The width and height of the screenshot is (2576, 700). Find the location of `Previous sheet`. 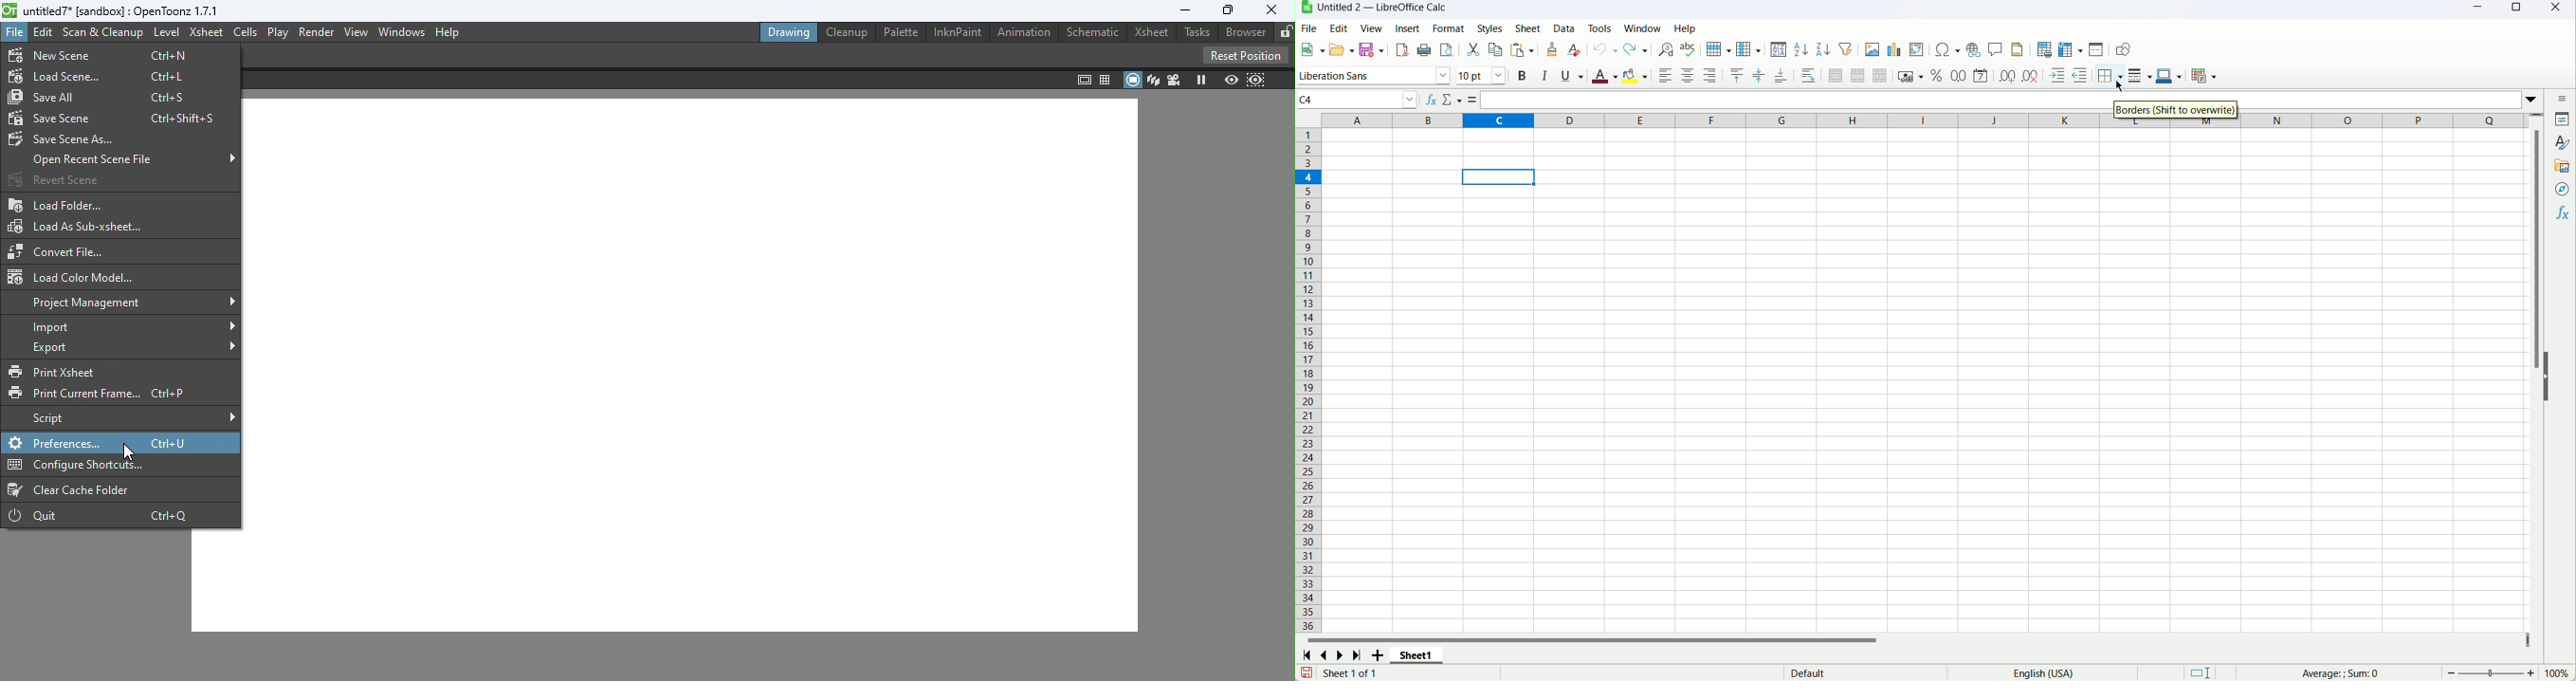

Previous sheet is located at coordinates (1326, 655).